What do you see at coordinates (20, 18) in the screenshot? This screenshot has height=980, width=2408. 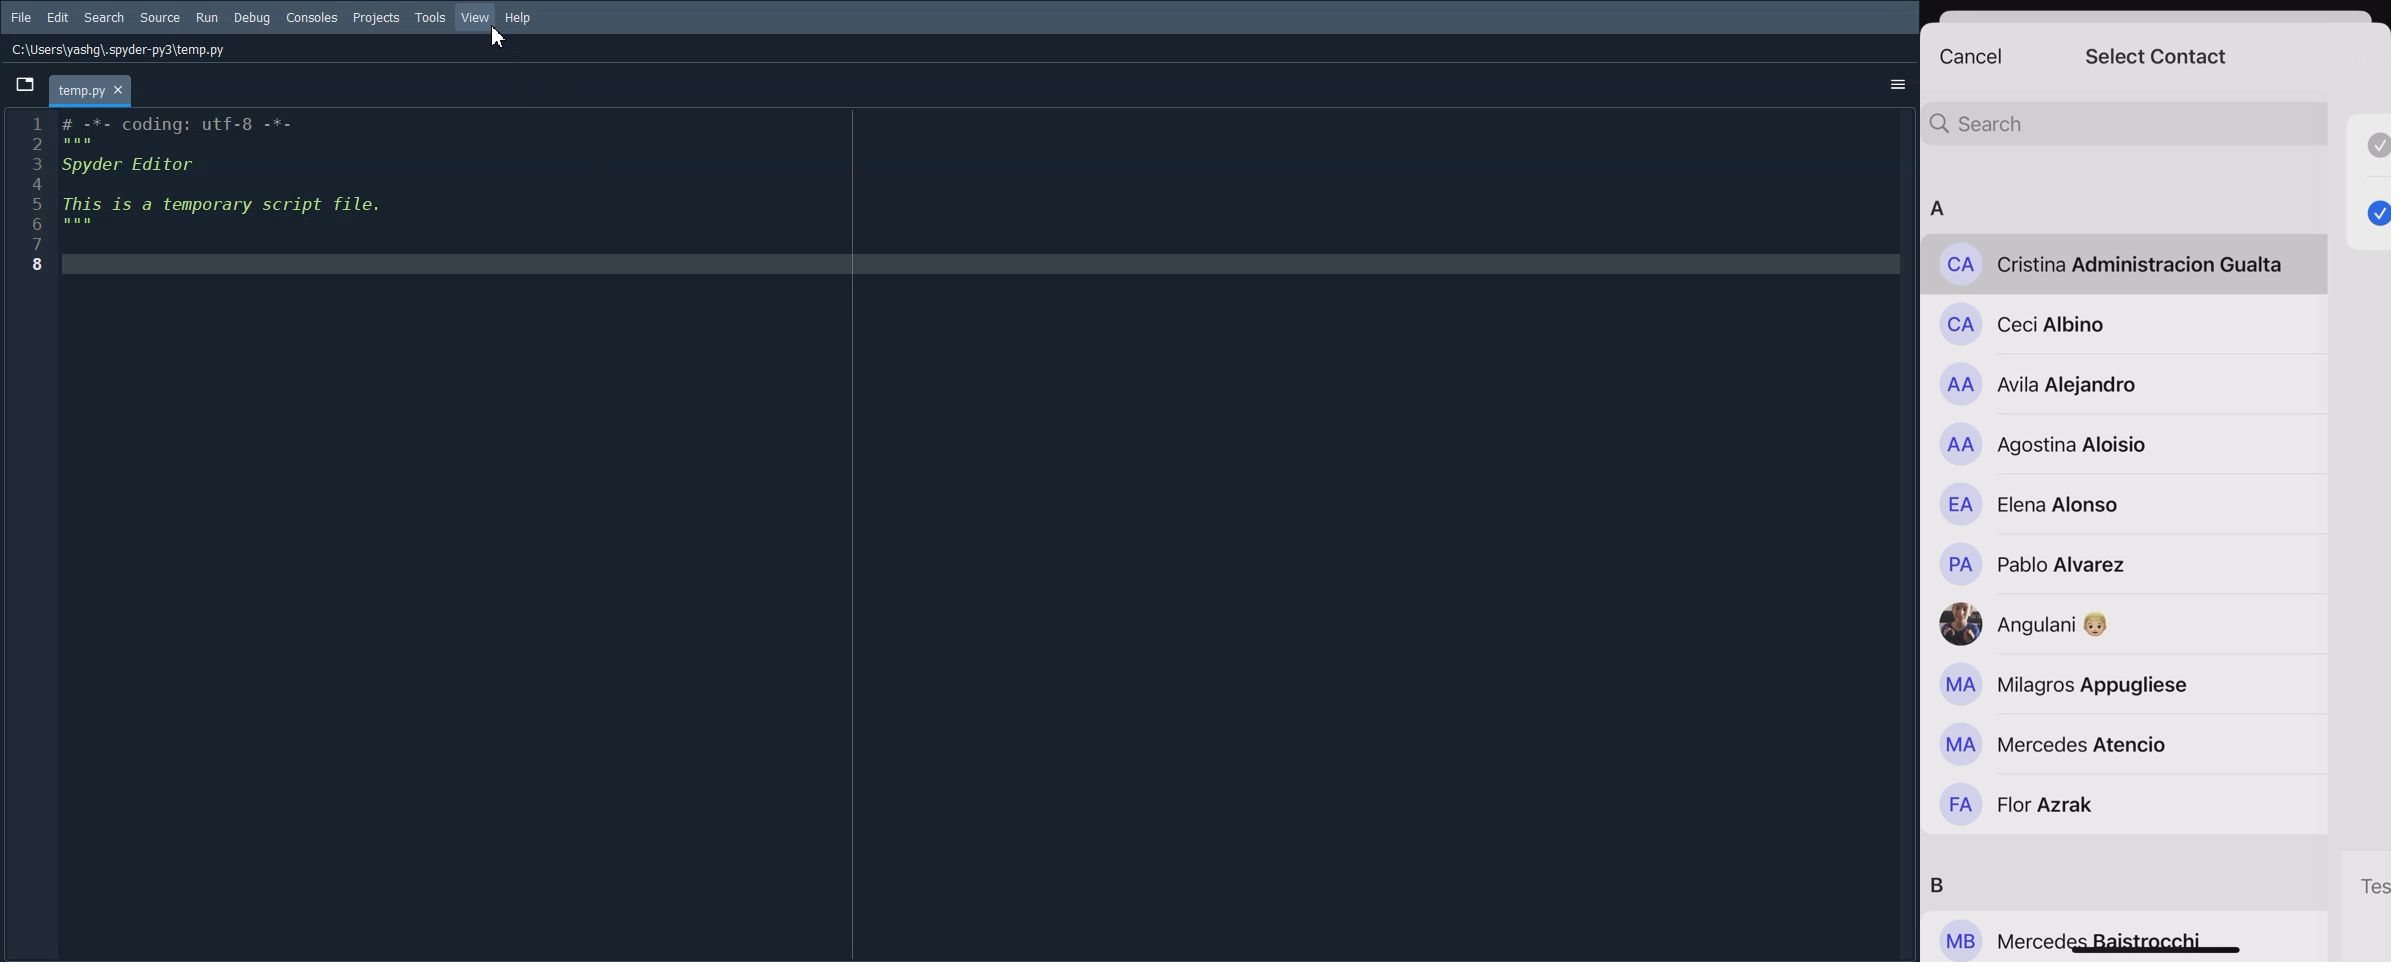 I see `File` at bounding box center [20, 18].